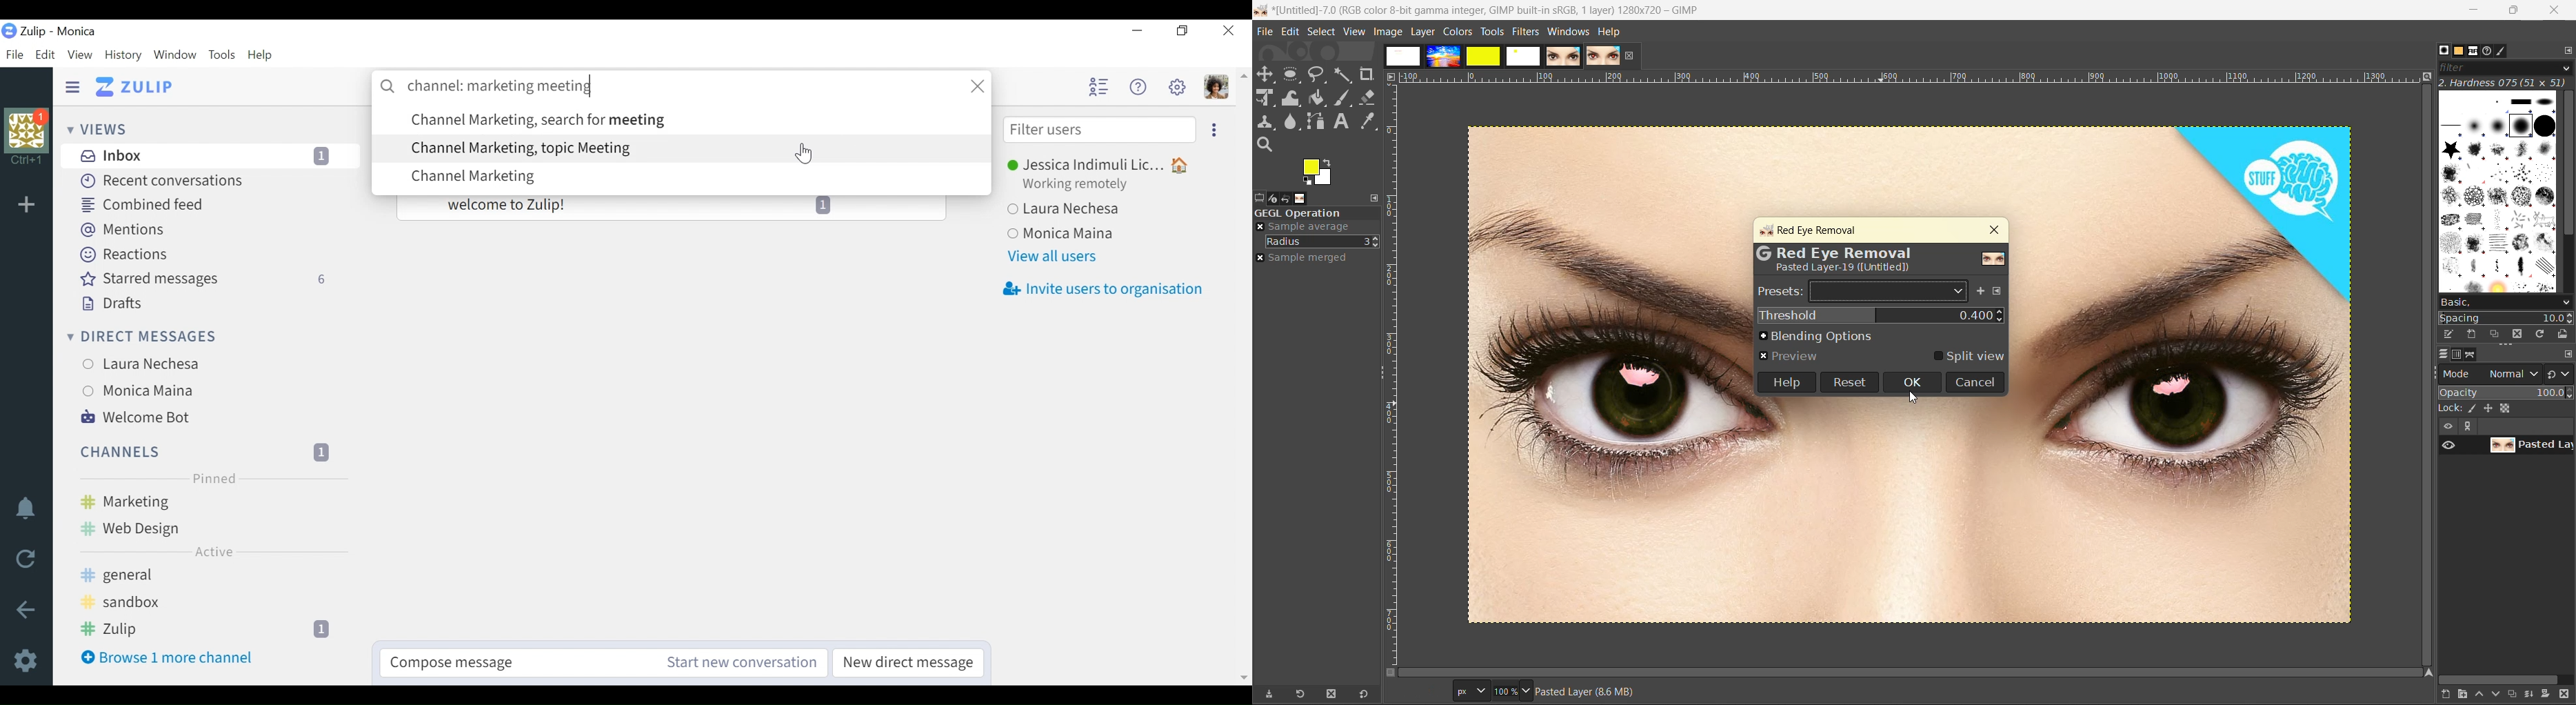 Image resolution: width=2576 pixels, height=728 pixels. I want to click on ink, so click(2473, 408).